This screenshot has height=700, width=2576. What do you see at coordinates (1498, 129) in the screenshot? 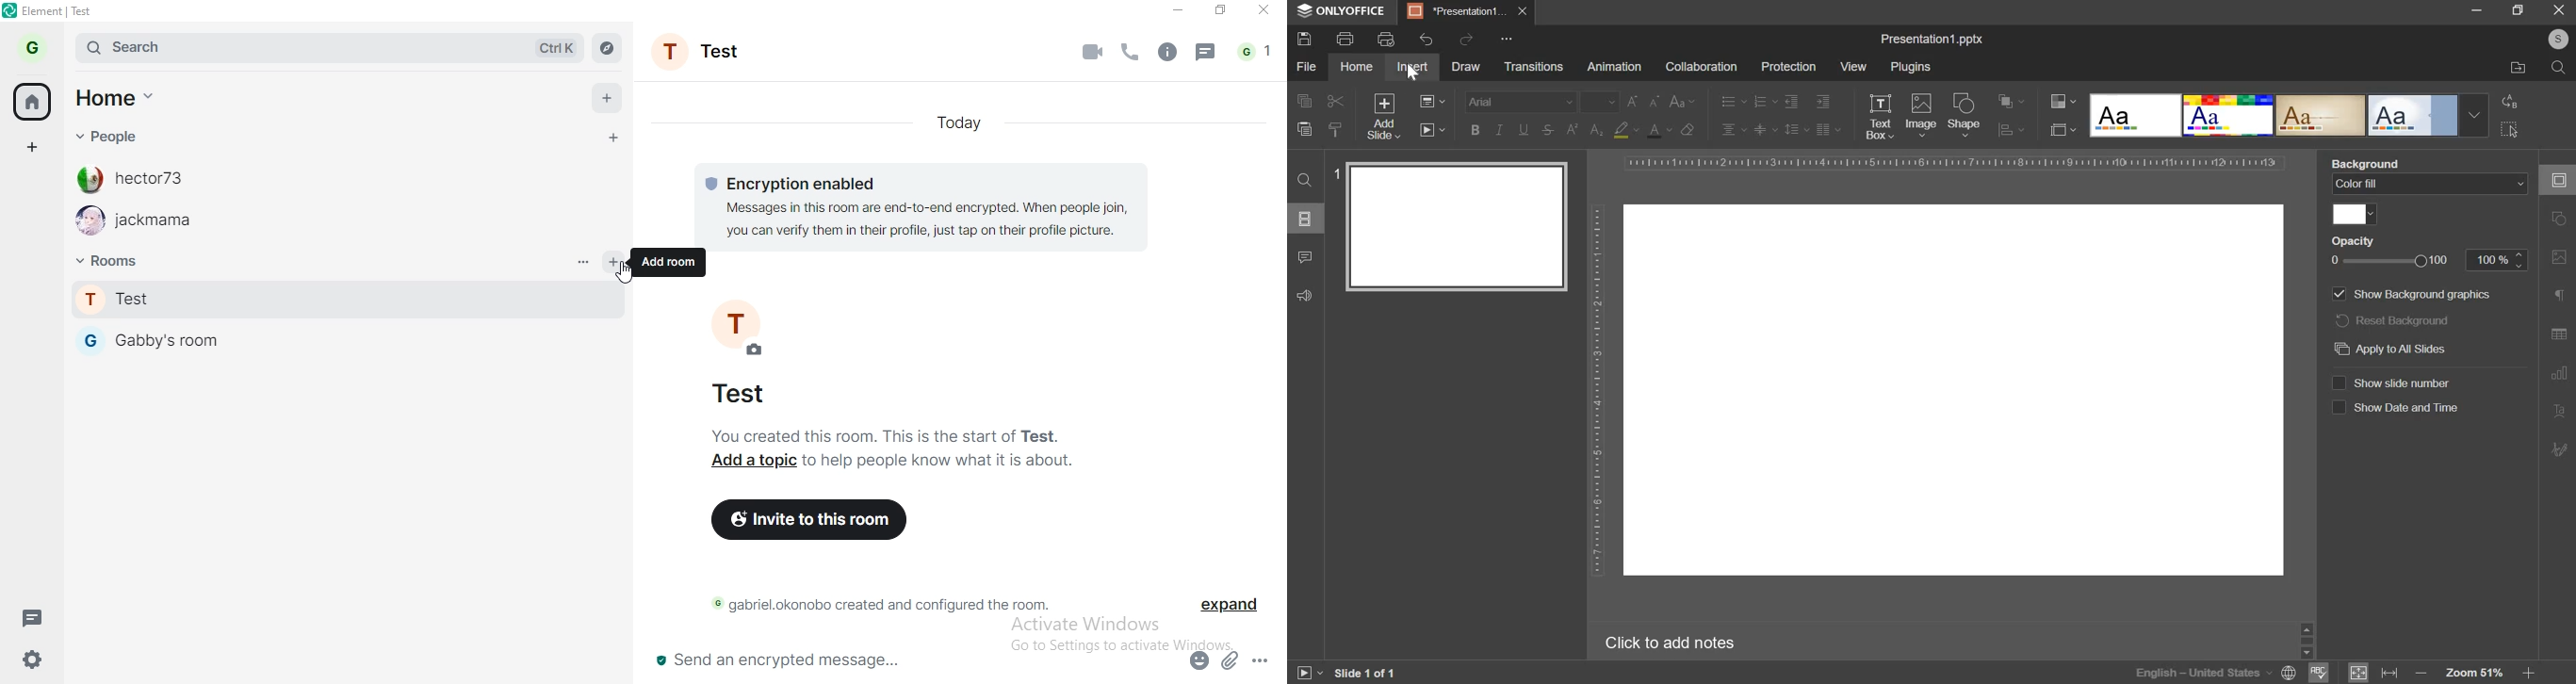
I see `italics` at bounding box center [1498, 129].